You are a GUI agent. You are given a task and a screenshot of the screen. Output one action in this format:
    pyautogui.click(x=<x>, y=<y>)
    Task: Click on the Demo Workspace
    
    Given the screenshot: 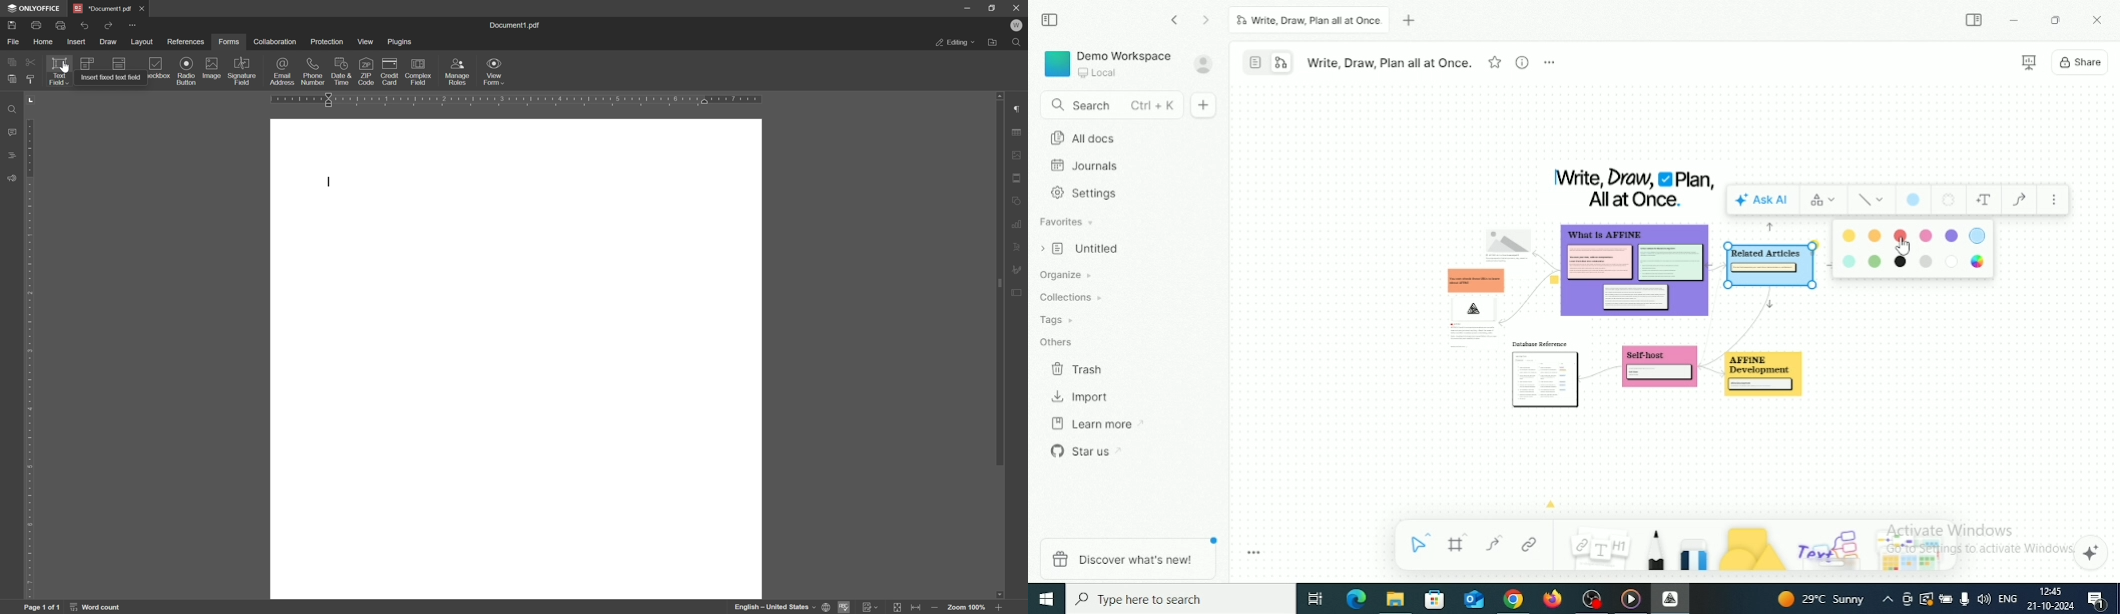 What is the action you would take?
    pyautogui.click(x=1109, y=63)
    